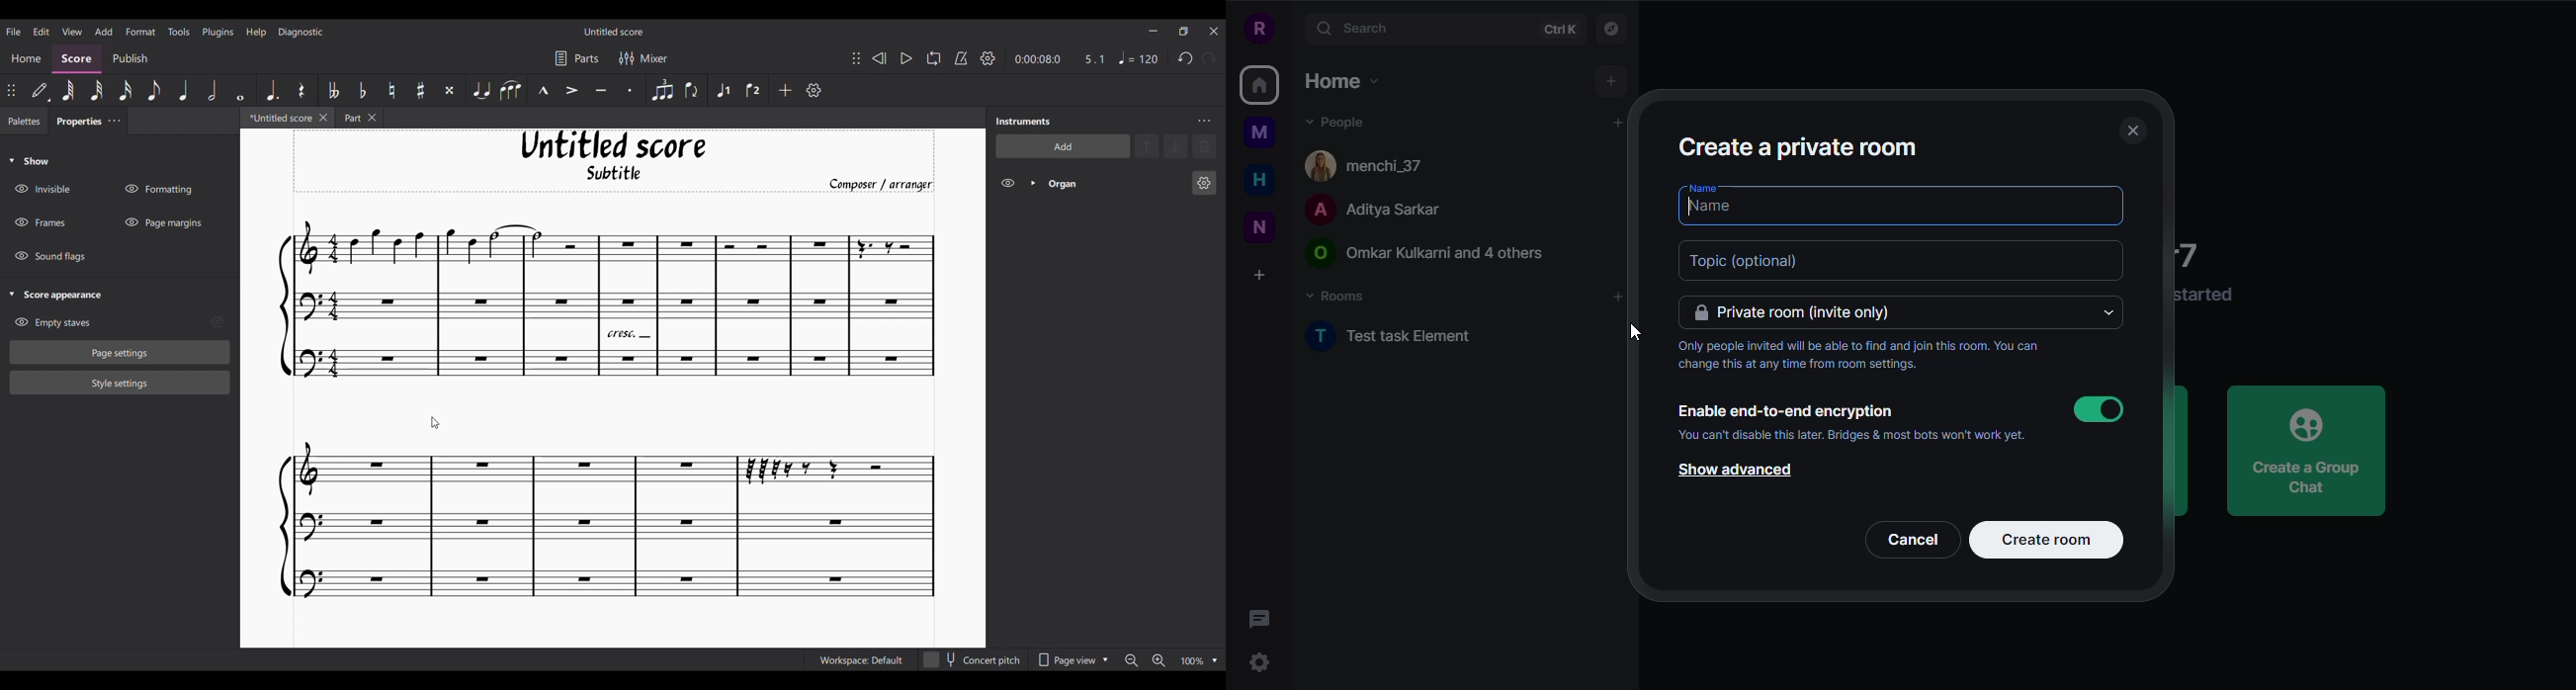 This screenshot has width=2576, height=700. What do you see at coordinates (1060, 59) in the screenshot?
I see `Current duration and ratio` at bounding box center [1060, 59].